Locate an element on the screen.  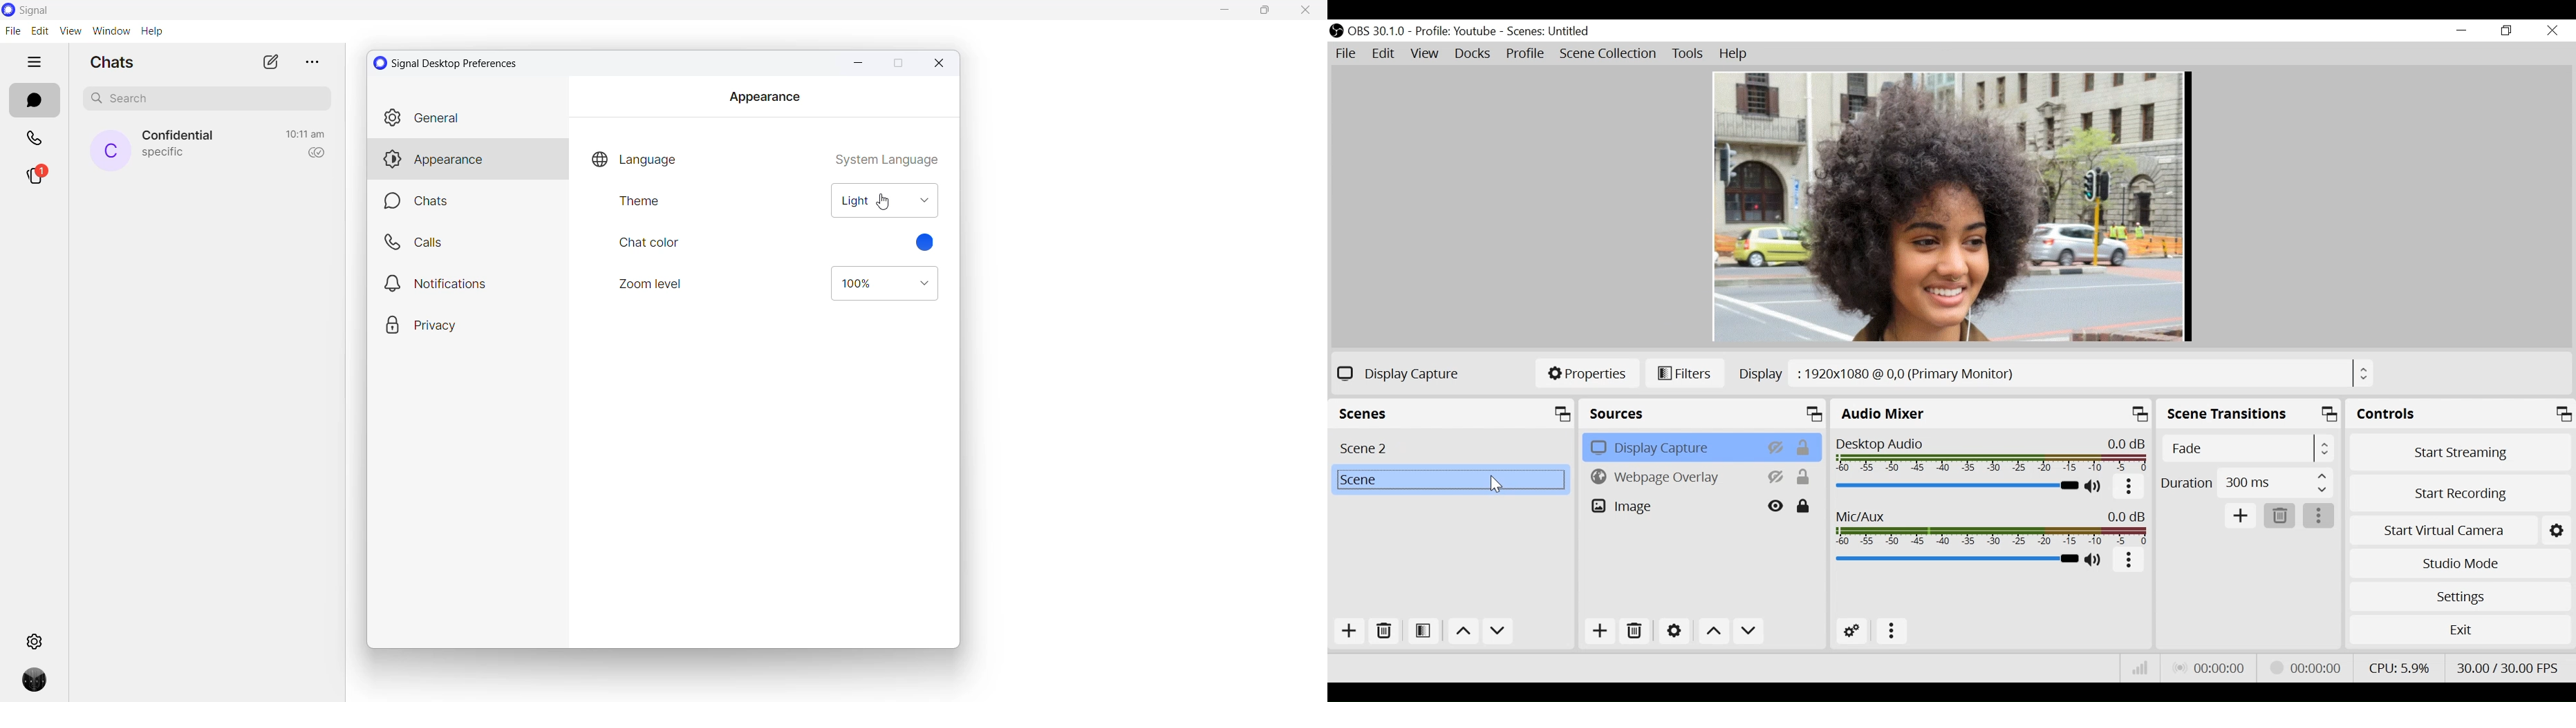
(un)lock is located at coordinates (1804, 477).